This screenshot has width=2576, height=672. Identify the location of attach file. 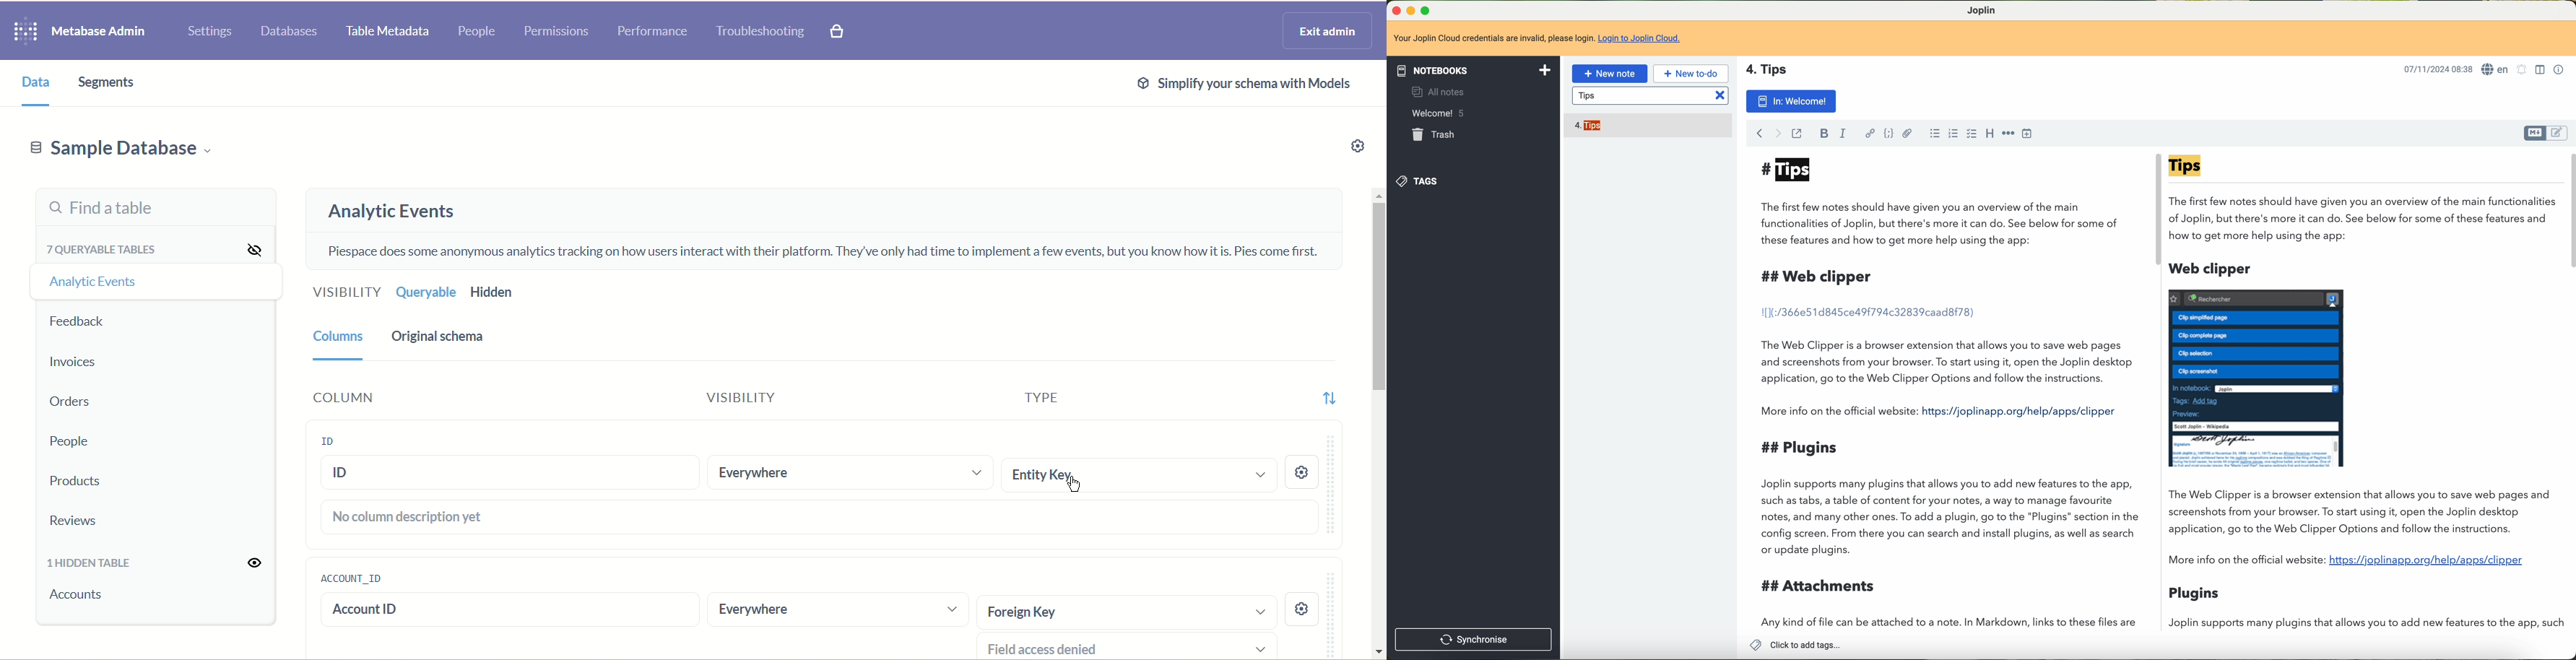
(1907, 134).